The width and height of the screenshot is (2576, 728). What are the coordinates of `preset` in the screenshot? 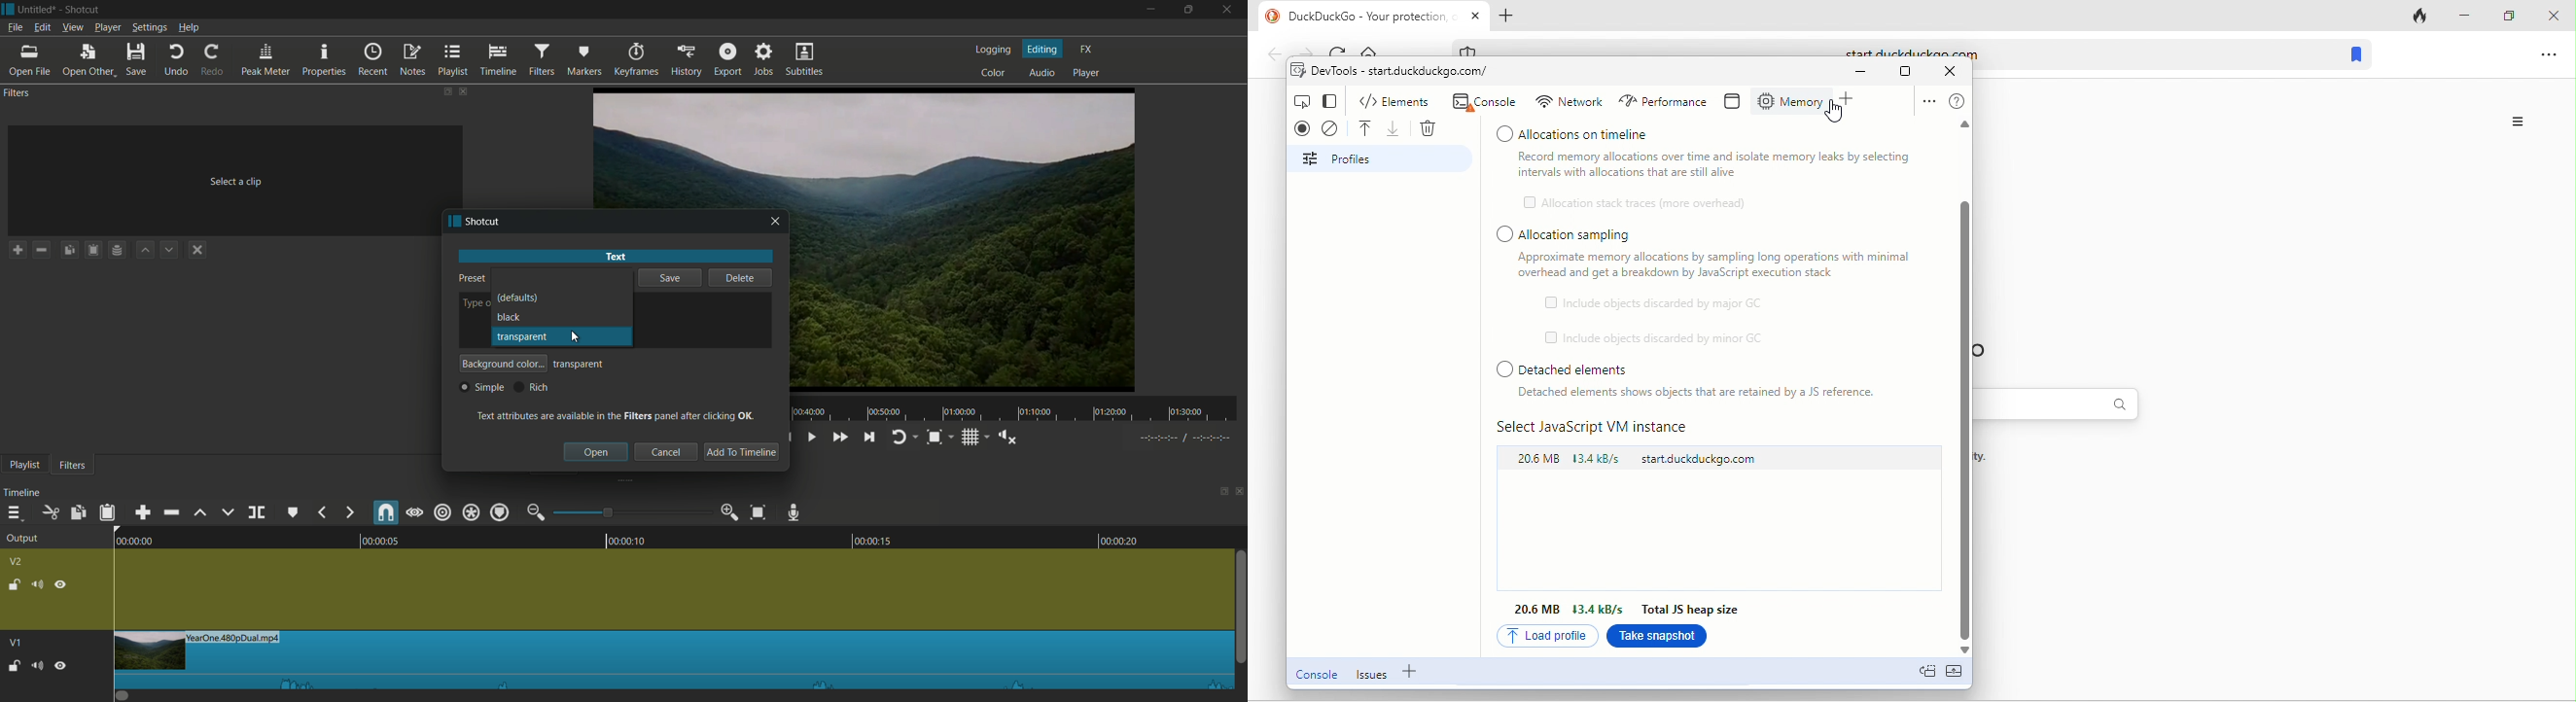 It's located at (469, 278).